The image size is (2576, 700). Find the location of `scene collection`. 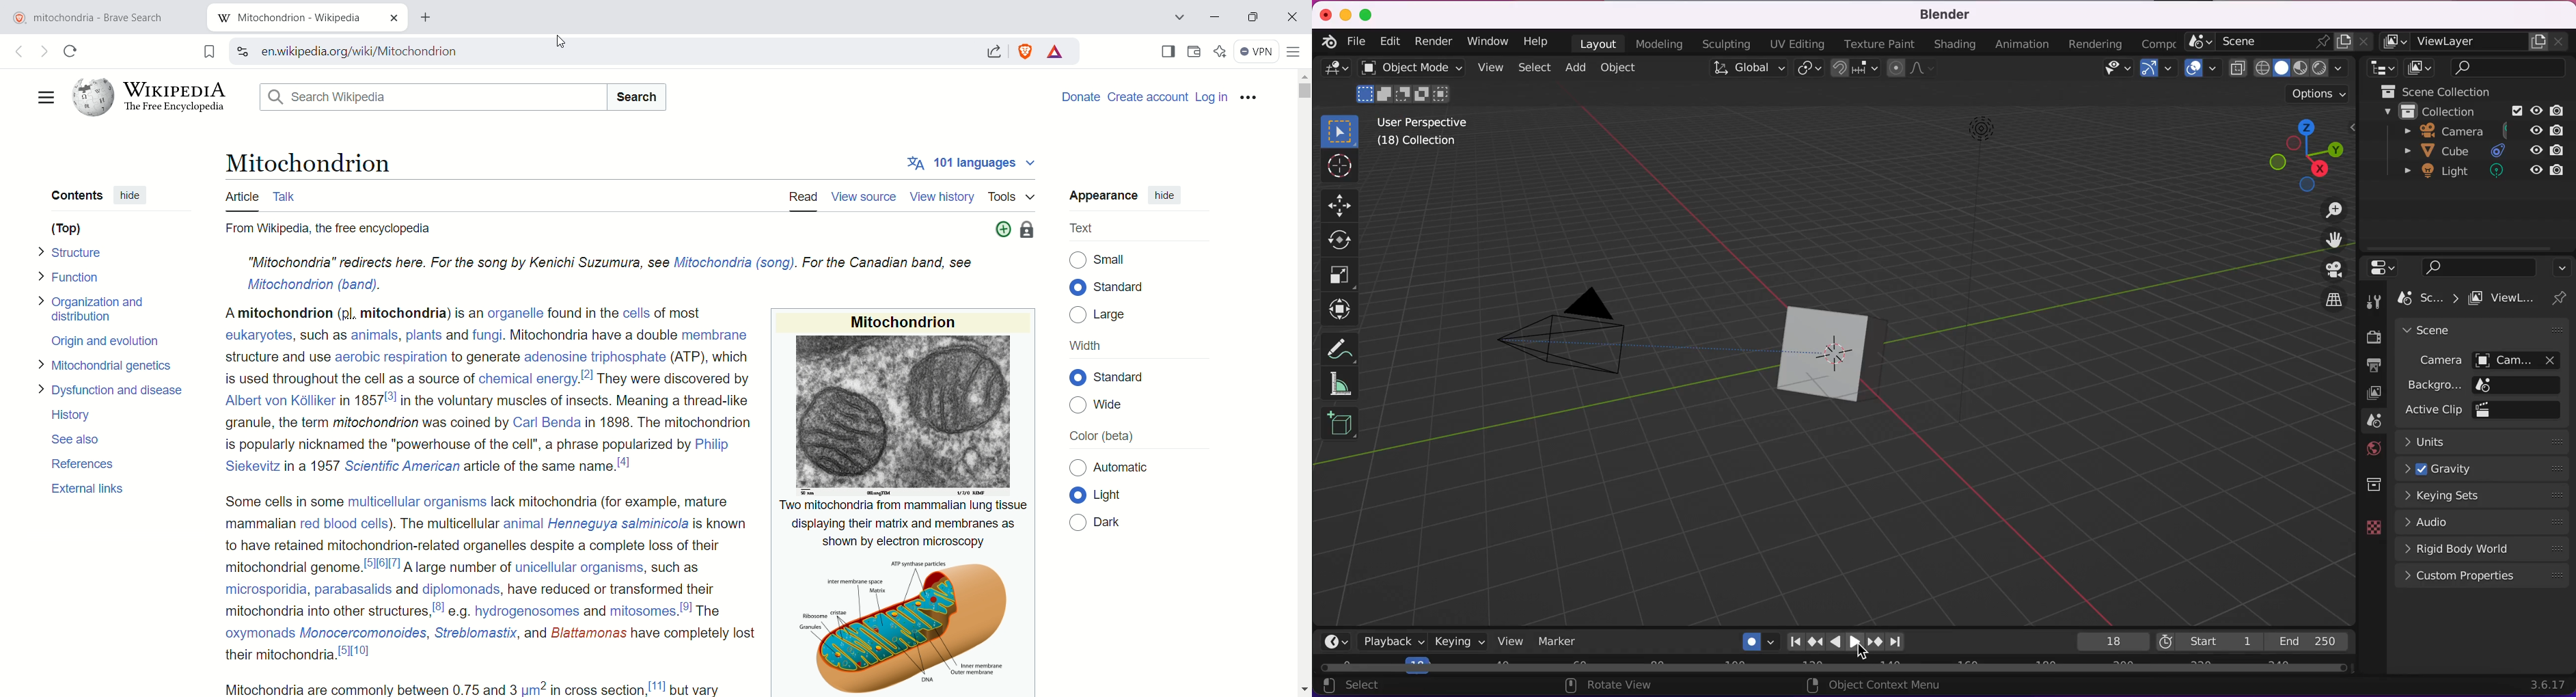

scene collection is located at coordinates (2433, 91).